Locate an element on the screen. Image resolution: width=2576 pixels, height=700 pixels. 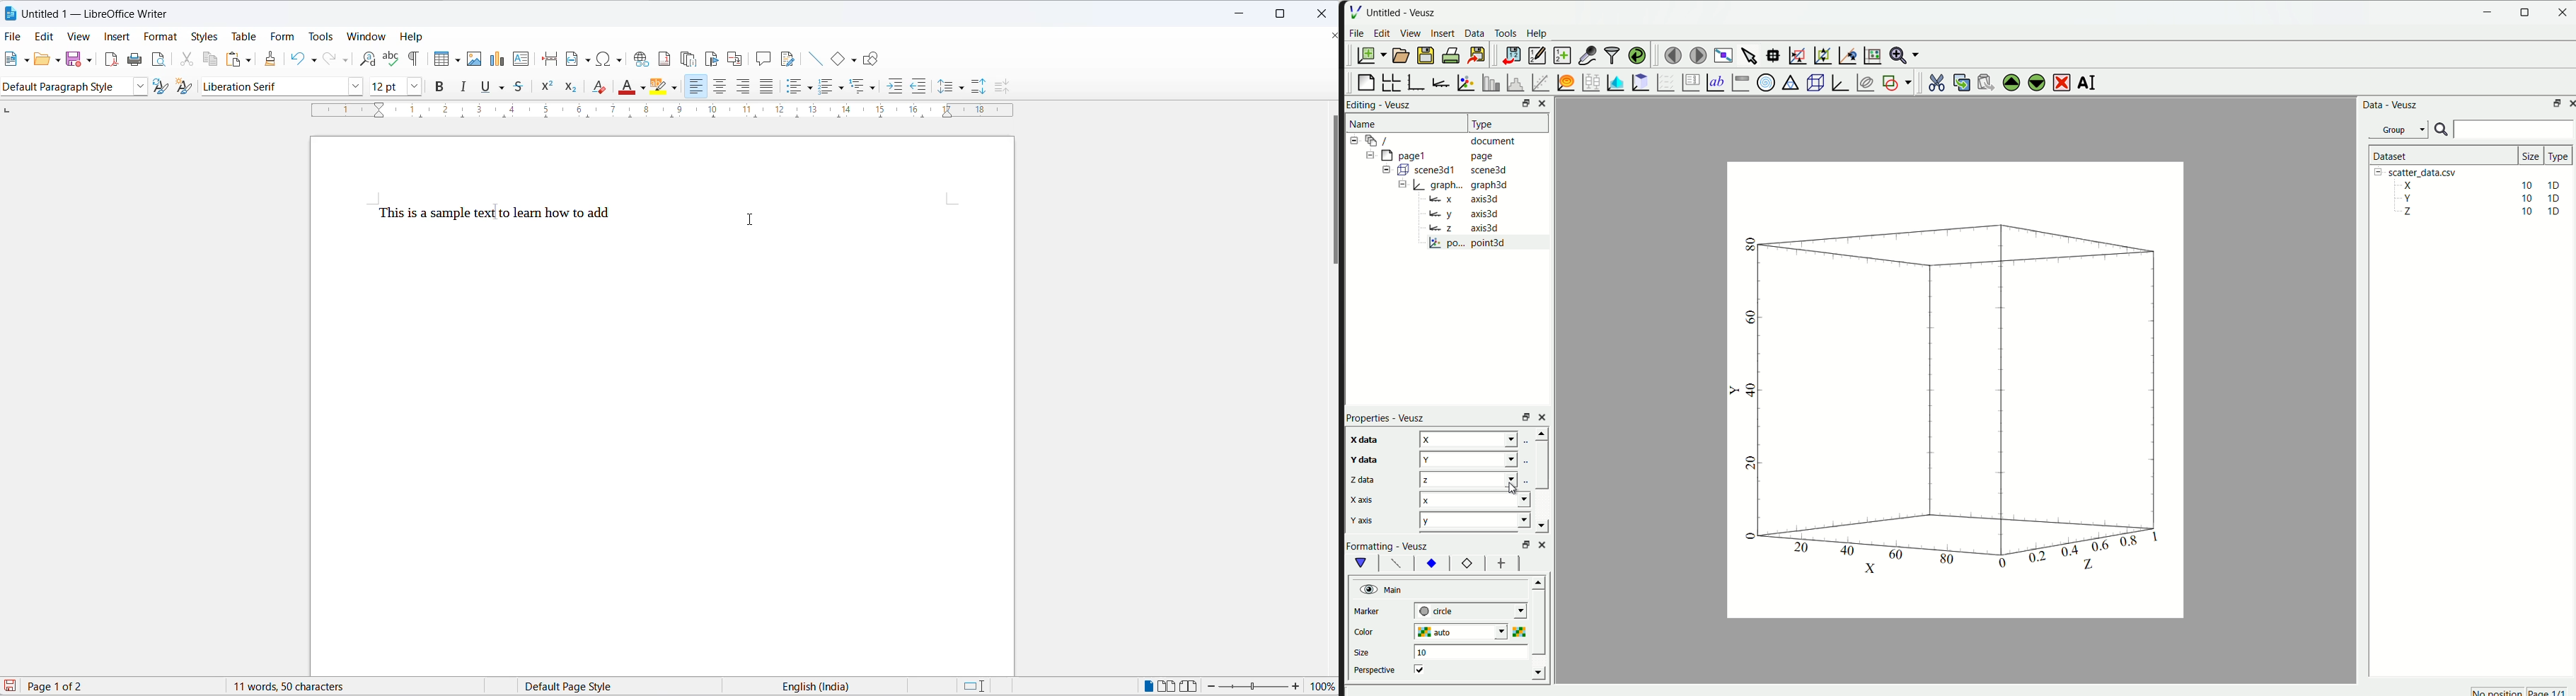
decrease paragraph spacing is located at coordinates (1000, 86).